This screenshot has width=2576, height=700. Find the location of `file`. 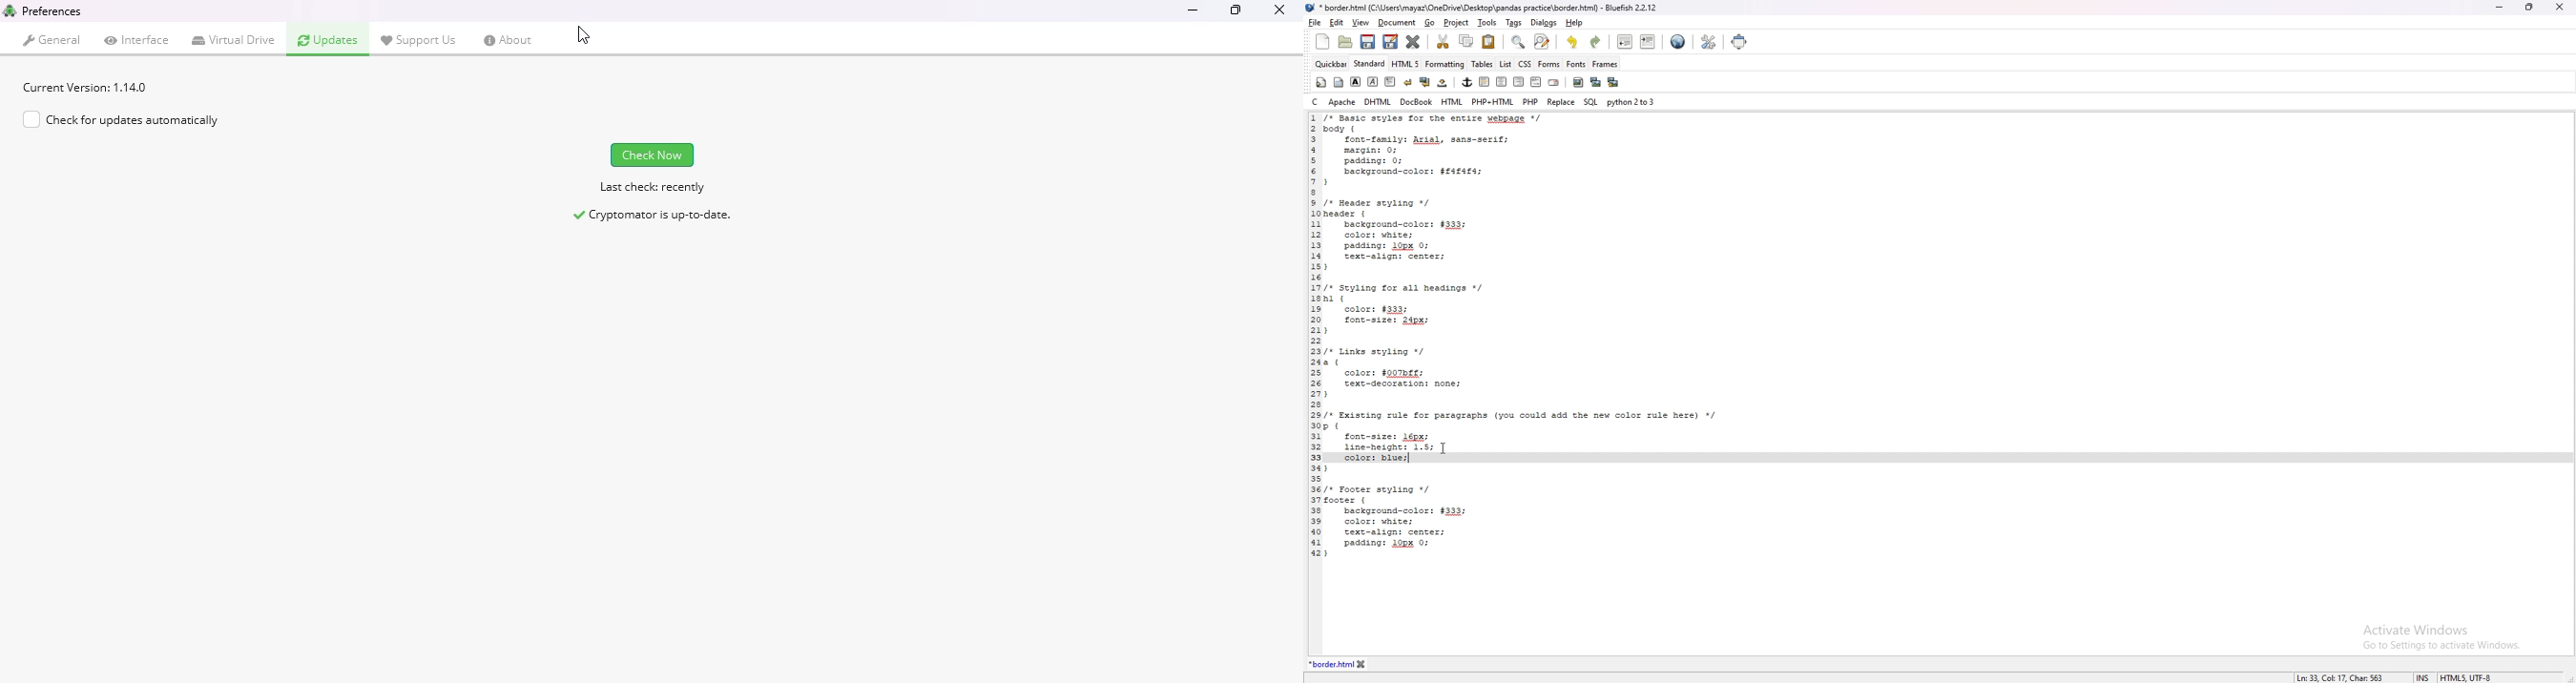

file is located at coordinates (1315, 22).